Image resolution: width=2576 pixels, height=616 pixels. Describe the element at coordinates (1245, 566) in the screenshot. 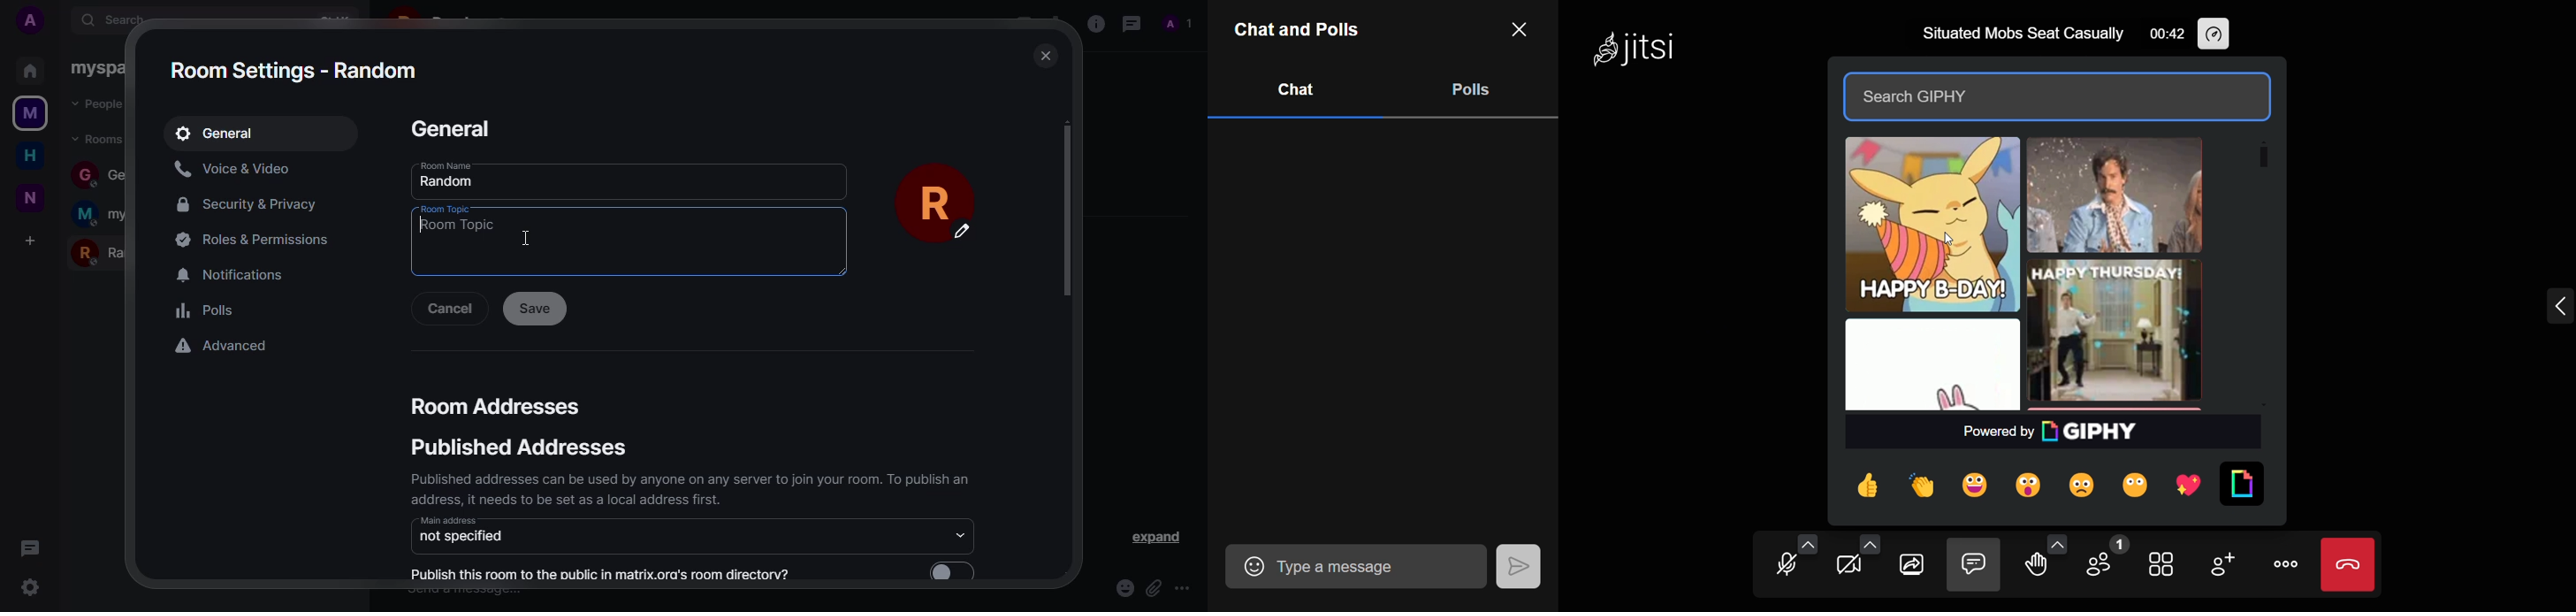

I see `add emoji` at that location.